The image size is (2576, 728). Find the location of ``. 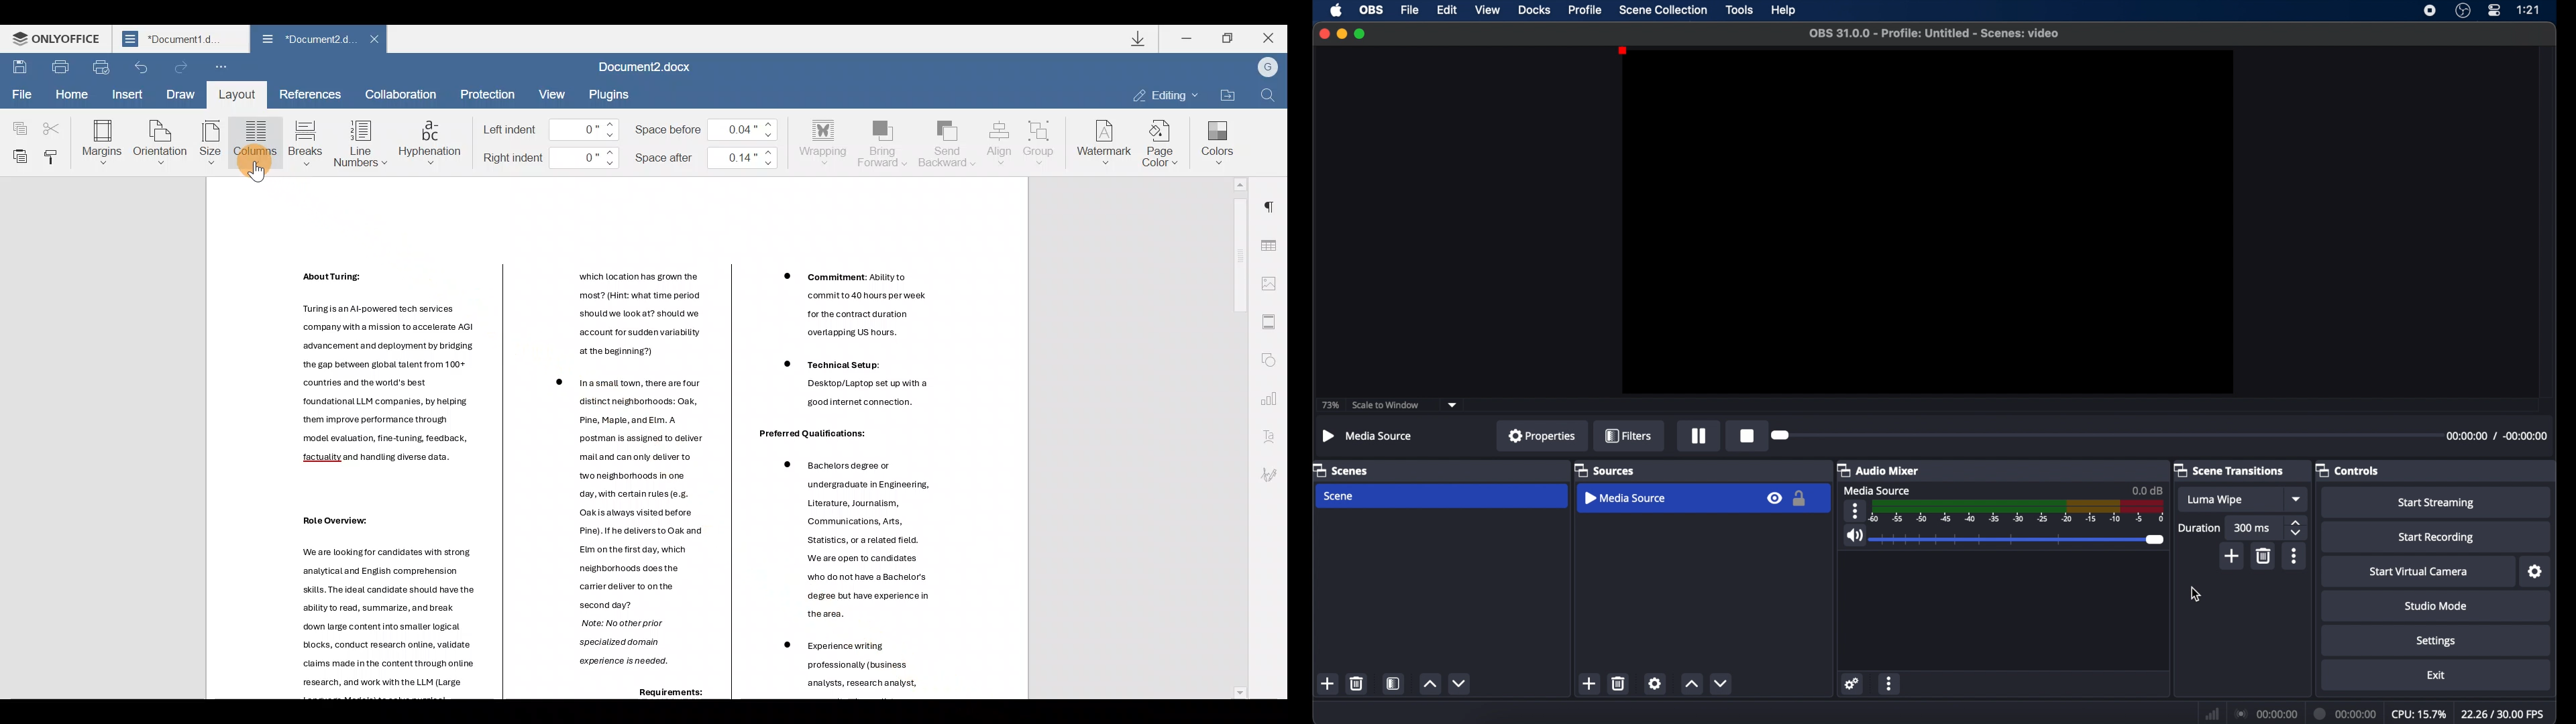

 is located at coordinates (810, 434).